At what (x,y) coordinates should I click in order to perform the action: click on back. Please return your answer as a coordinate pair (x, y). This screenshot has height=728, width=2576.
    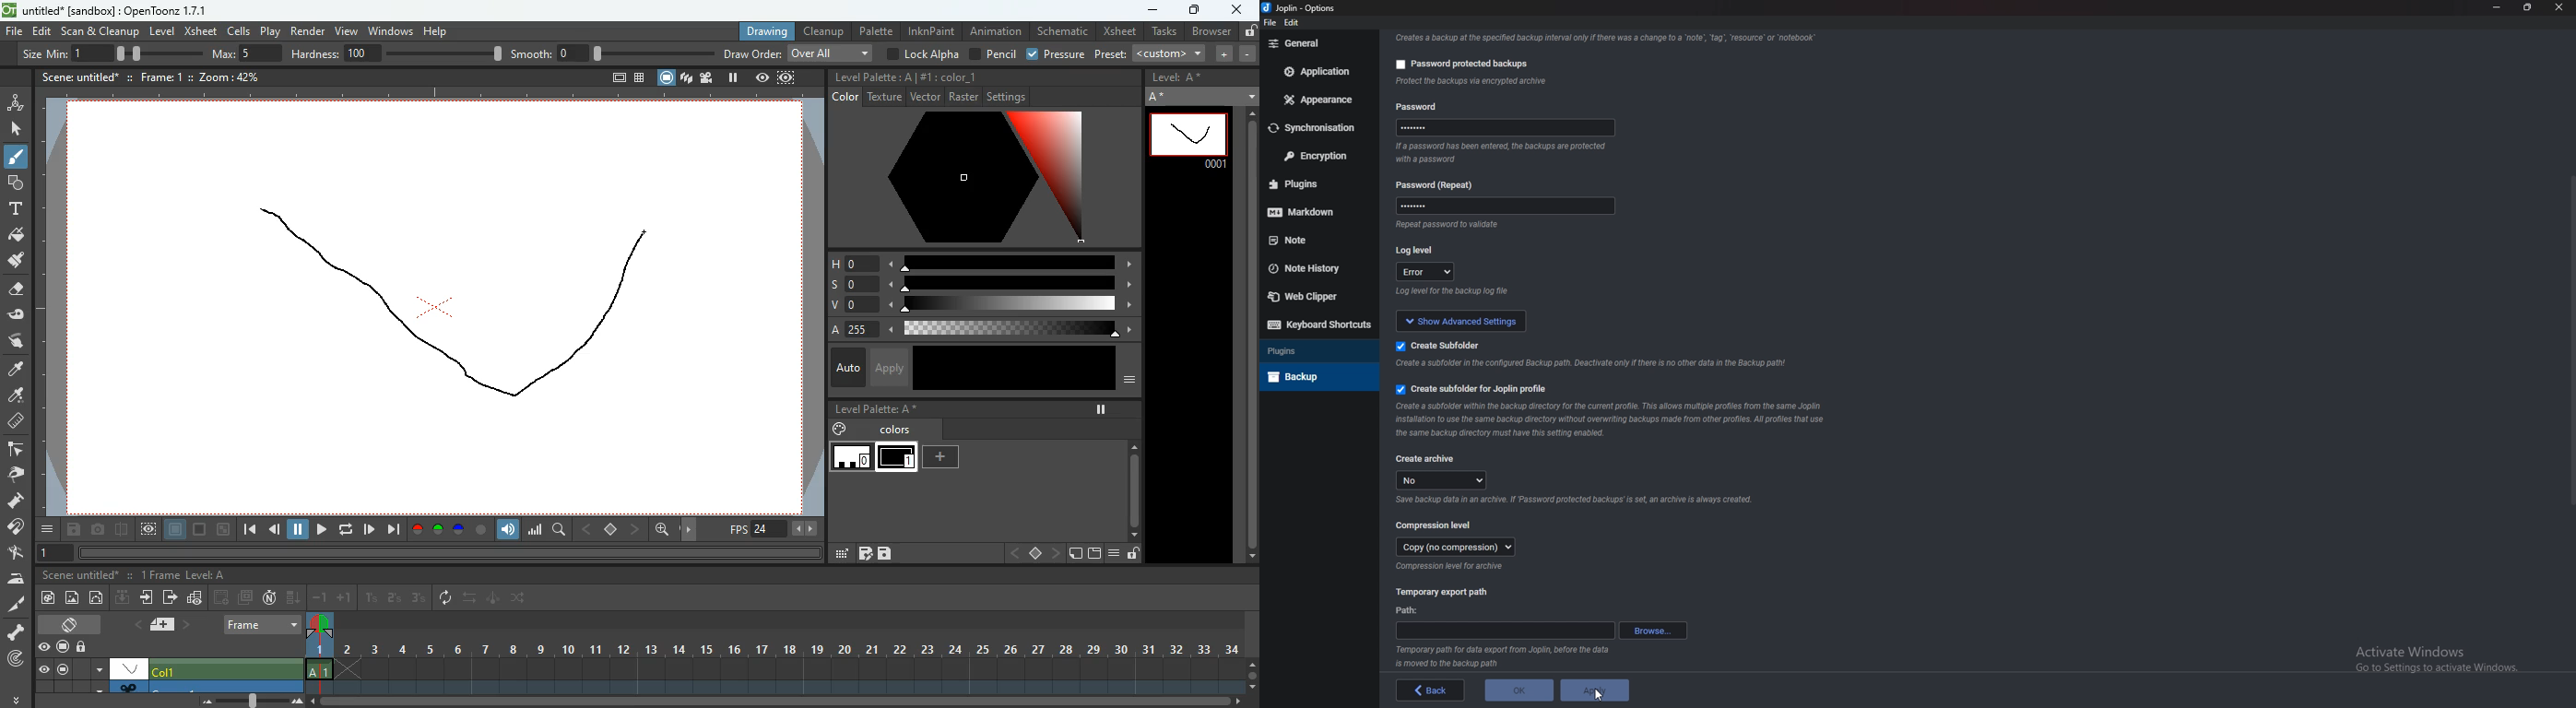
    Looking at the image, I should click on (1430, 690).